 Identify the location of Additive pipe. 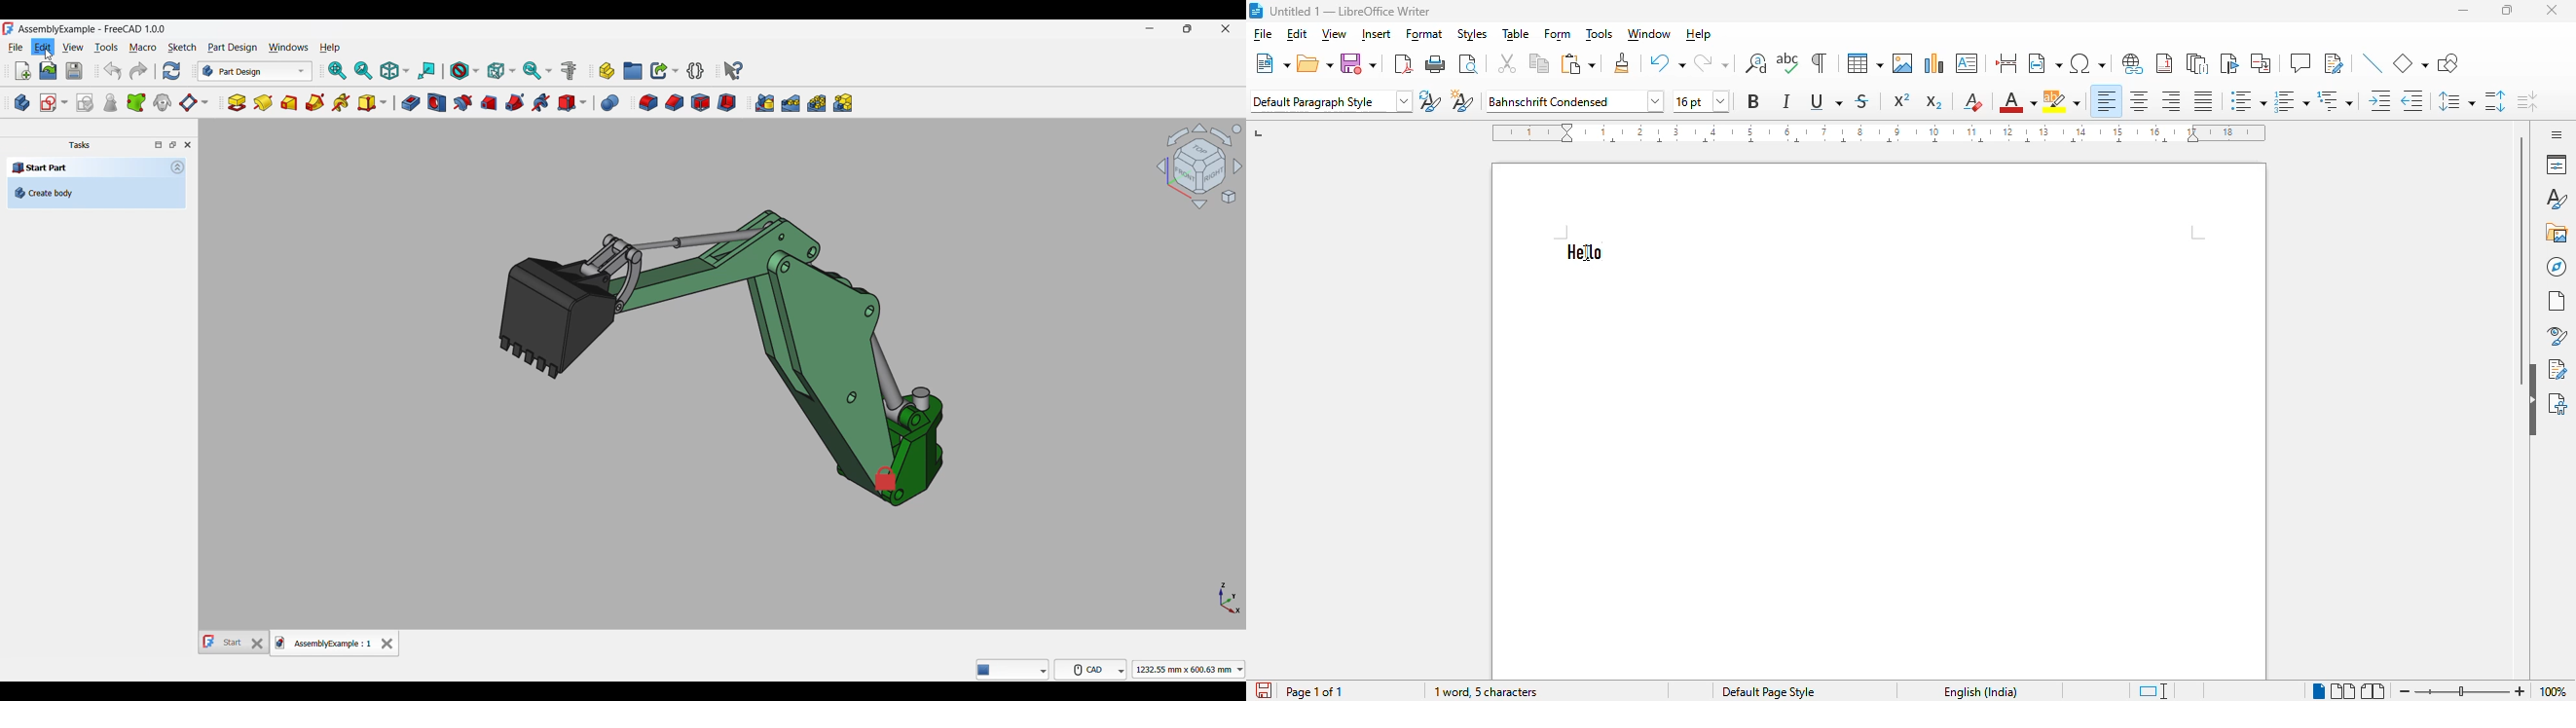
(315, 103).